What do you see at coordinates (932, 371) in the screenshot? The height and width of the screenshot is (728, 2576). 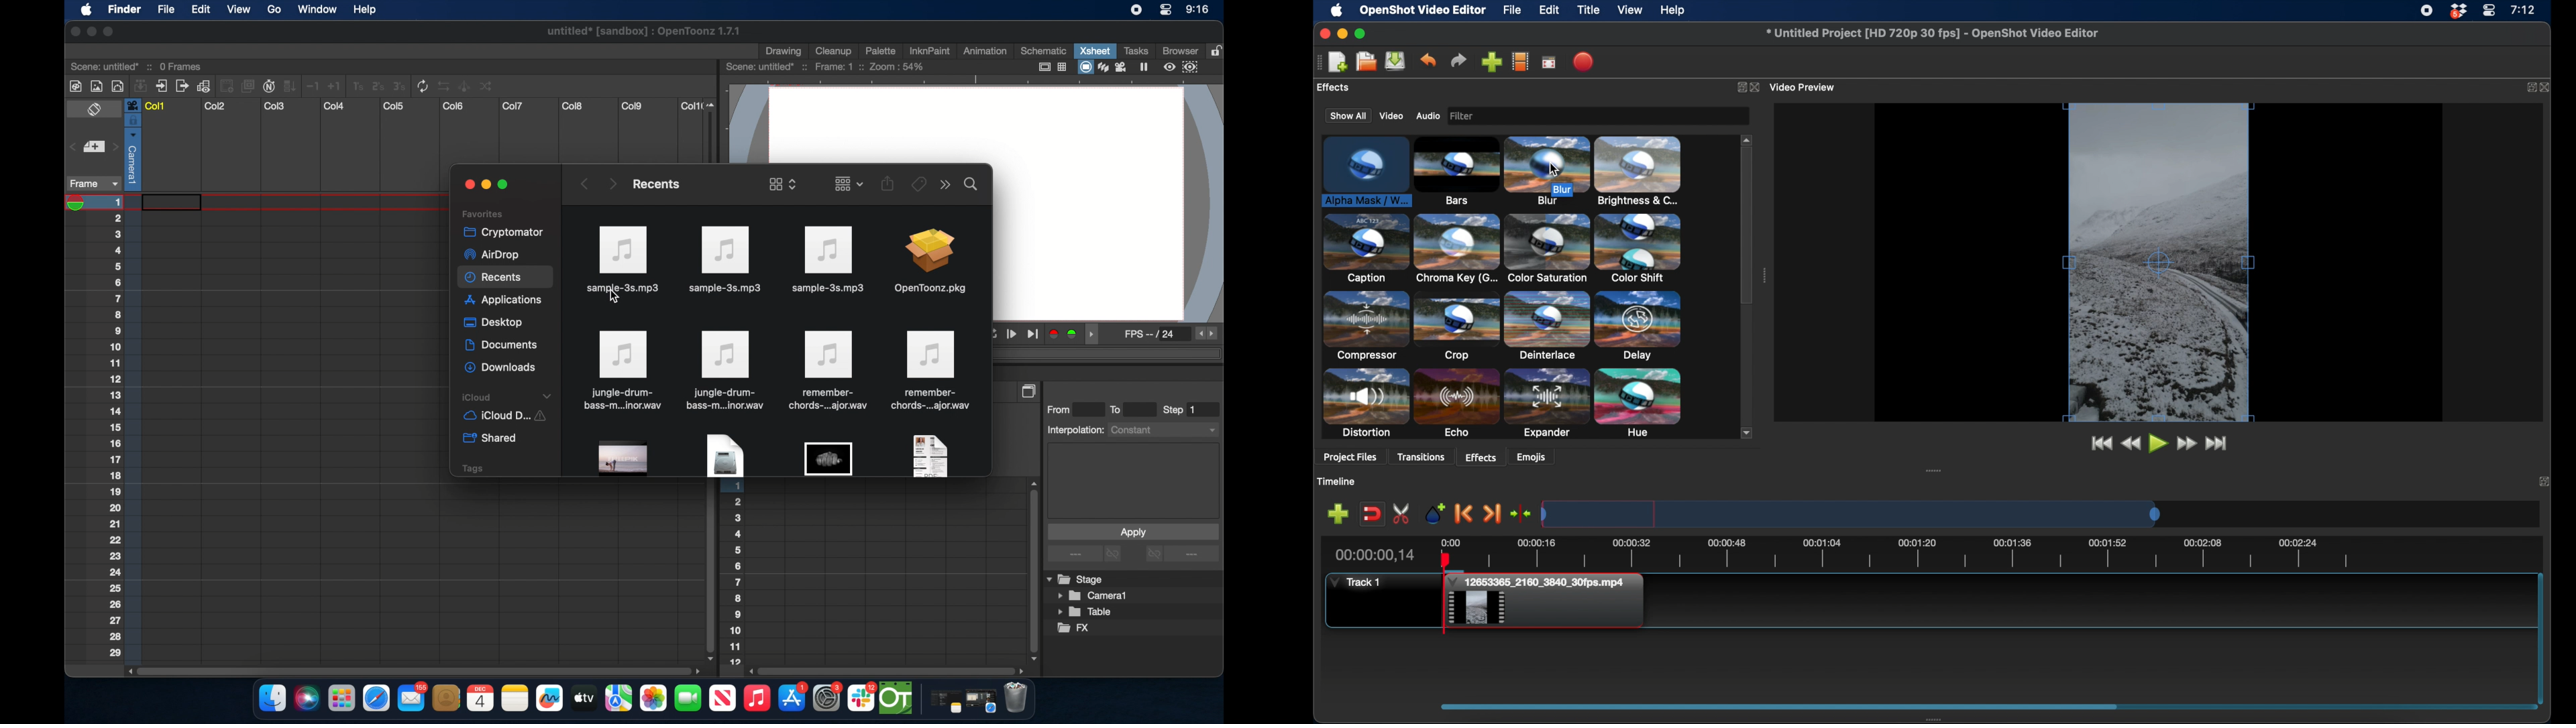 I see `file` at bounding box center [932, 371].